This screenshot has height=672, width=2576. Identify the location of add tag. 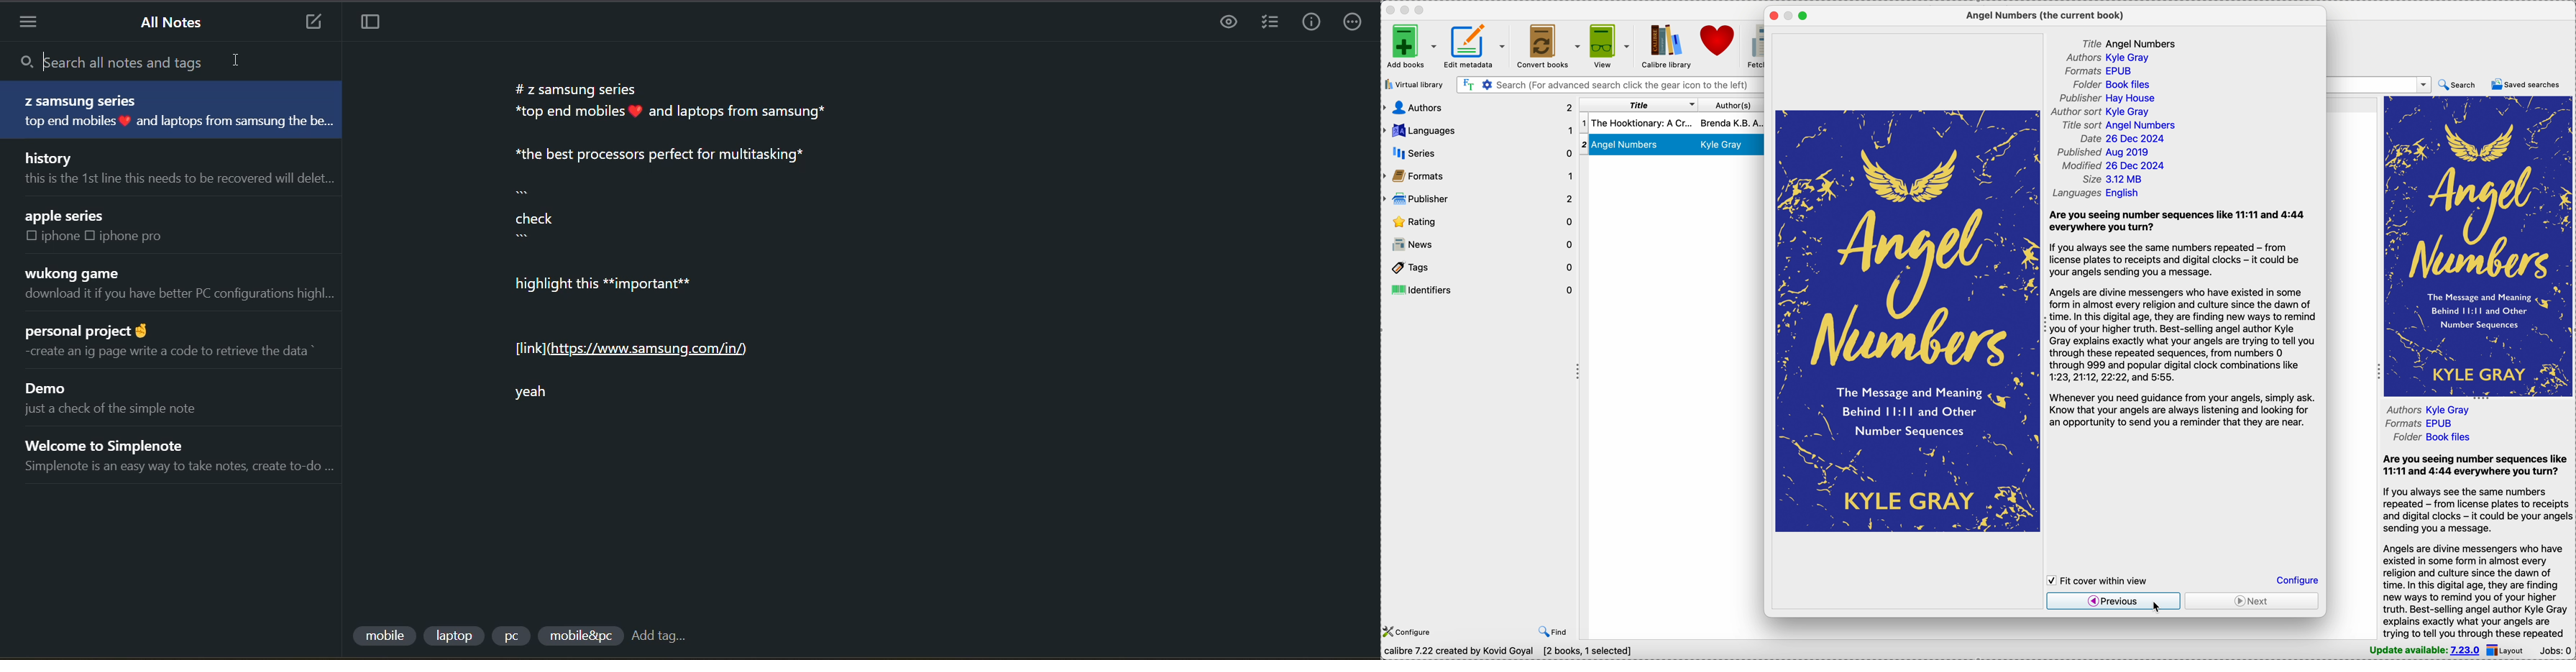
(667, 638).